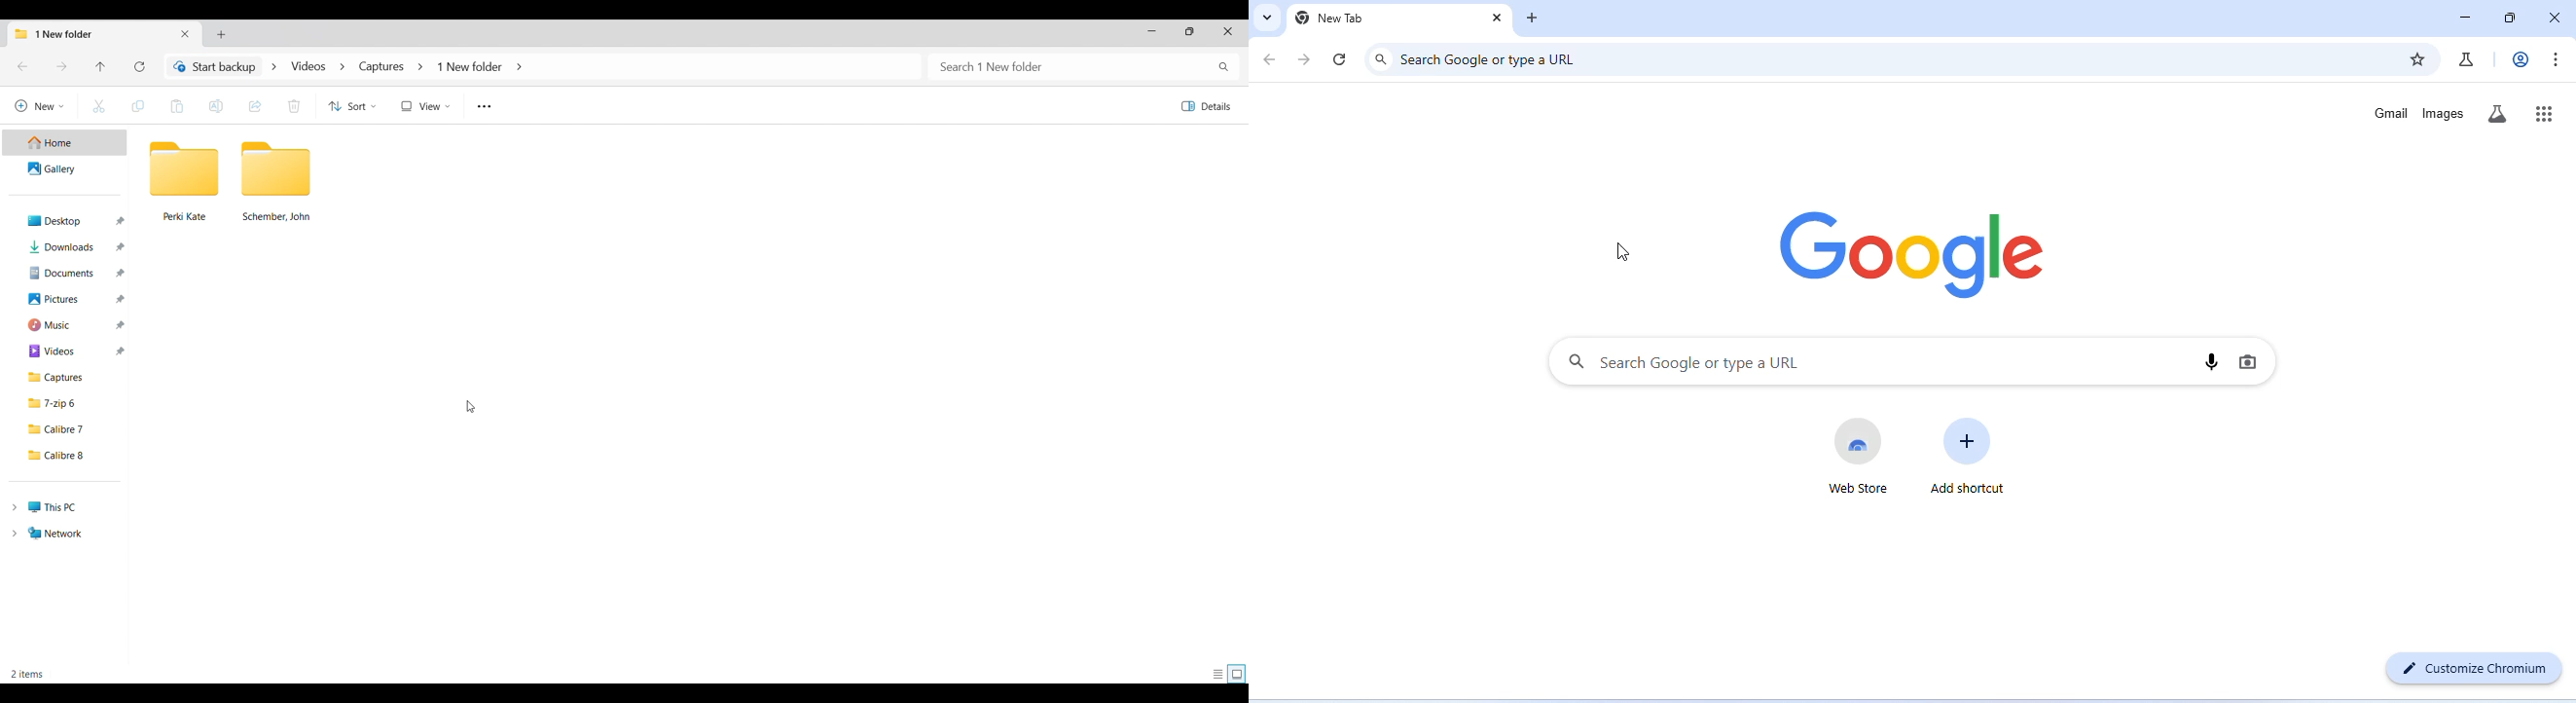 The height and width of the screenshot is (728, 2576). What do you see at coordinates (2476, 668) in the screenshot?
I see `customize chromium` at bounding box center [2476, 668].